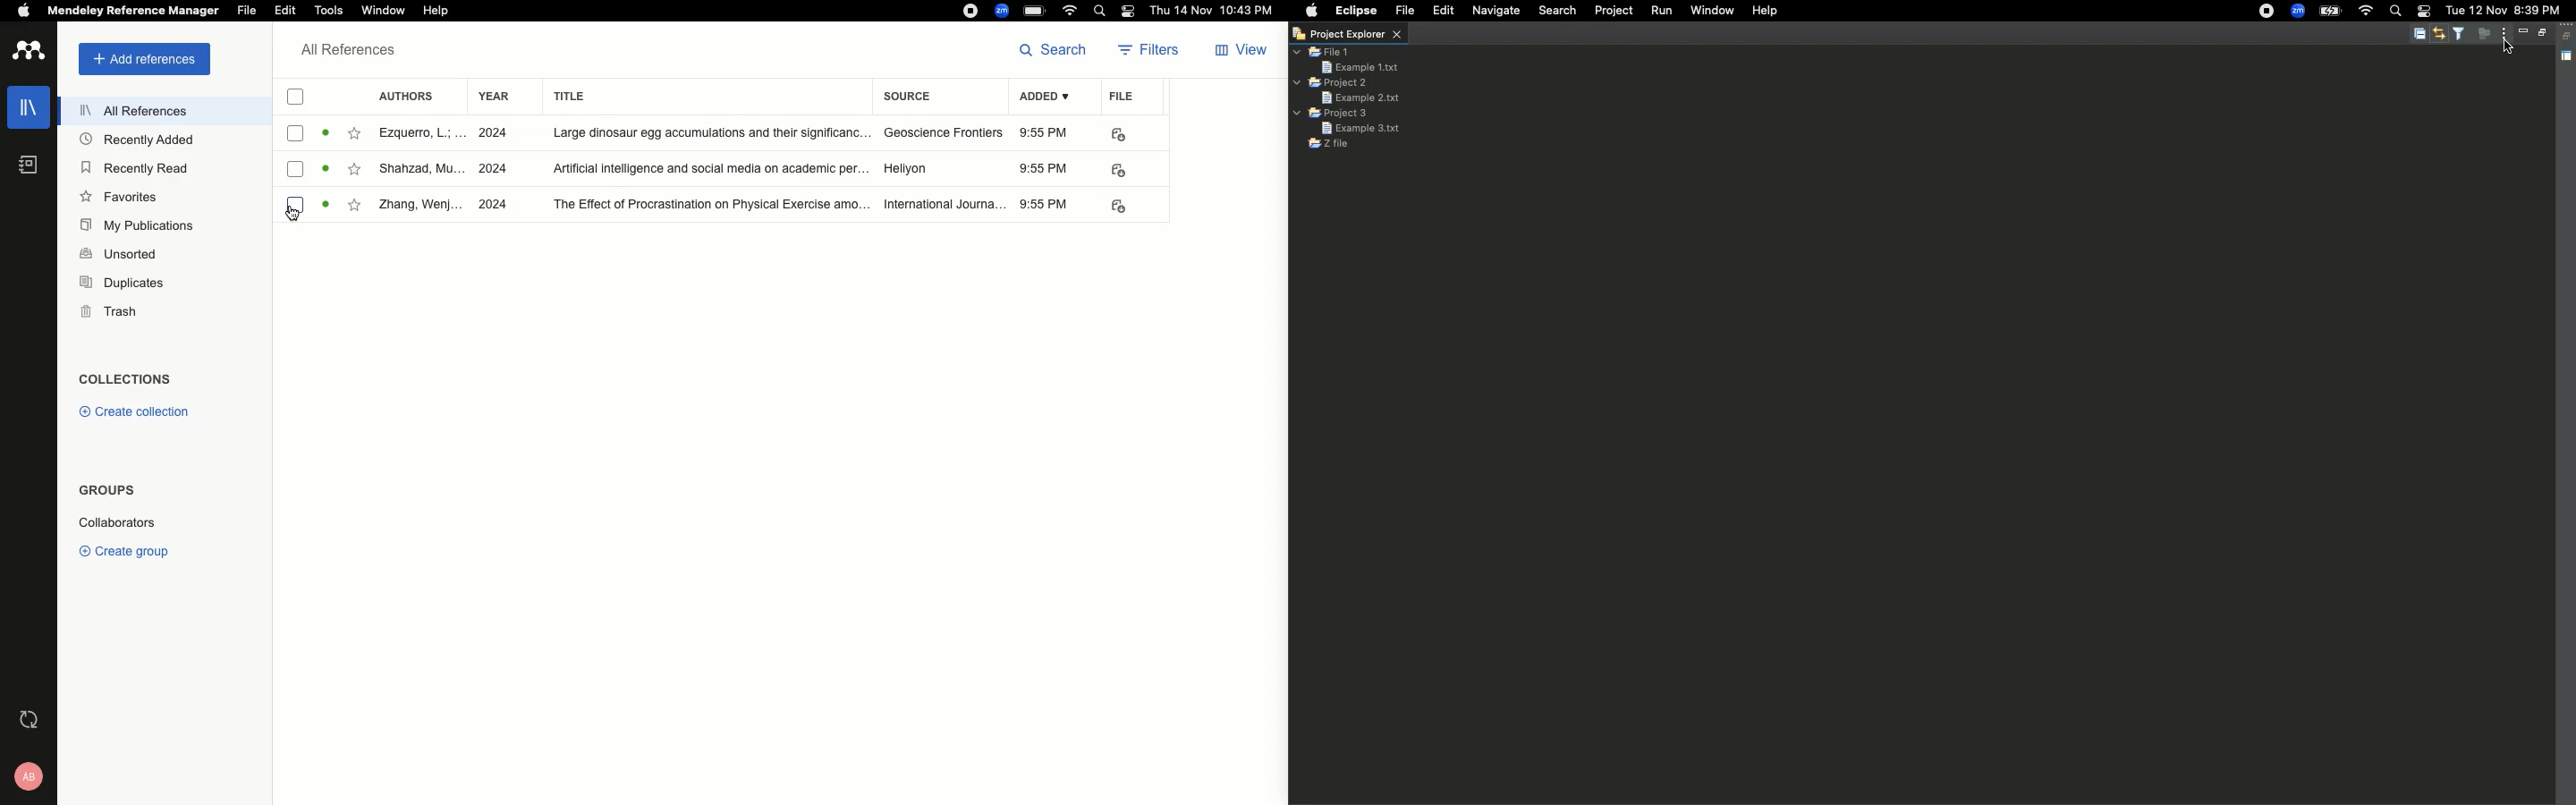 Image resolution: width=2576 pixels, height=812 pixels. I want to click on Shared area, so click(2568, 57).